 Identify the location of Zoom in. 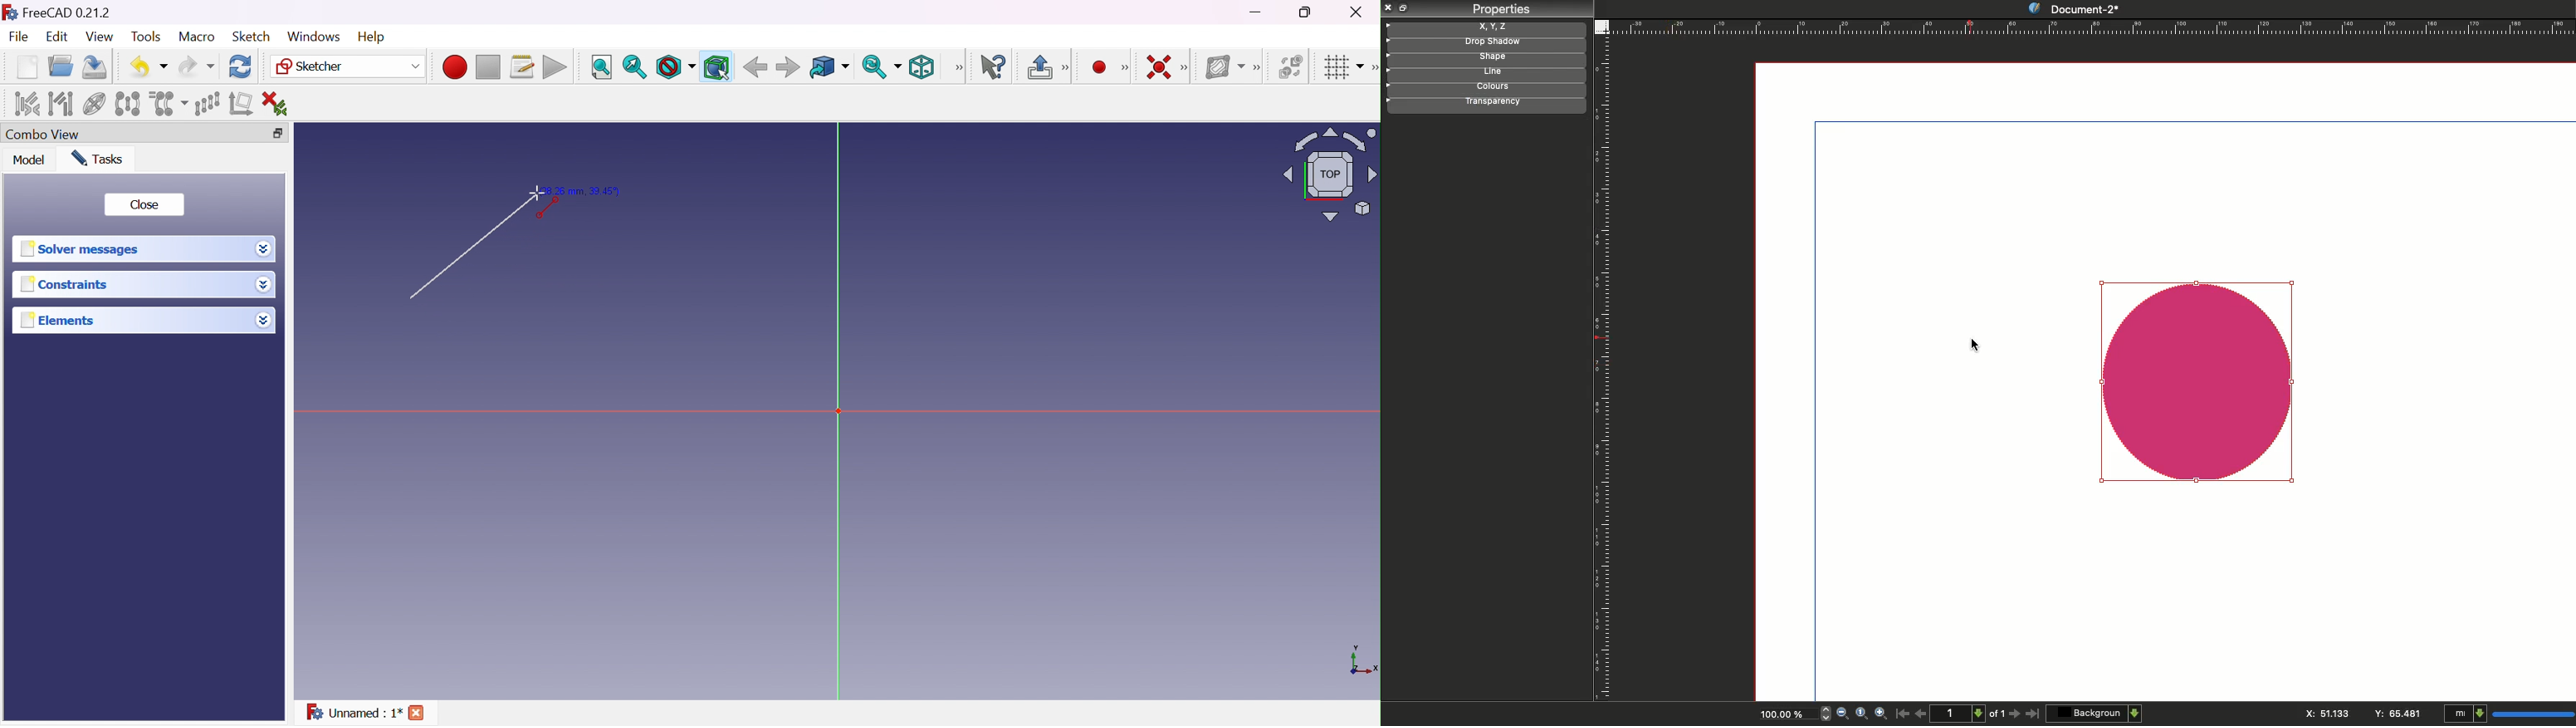
(1882, 714).